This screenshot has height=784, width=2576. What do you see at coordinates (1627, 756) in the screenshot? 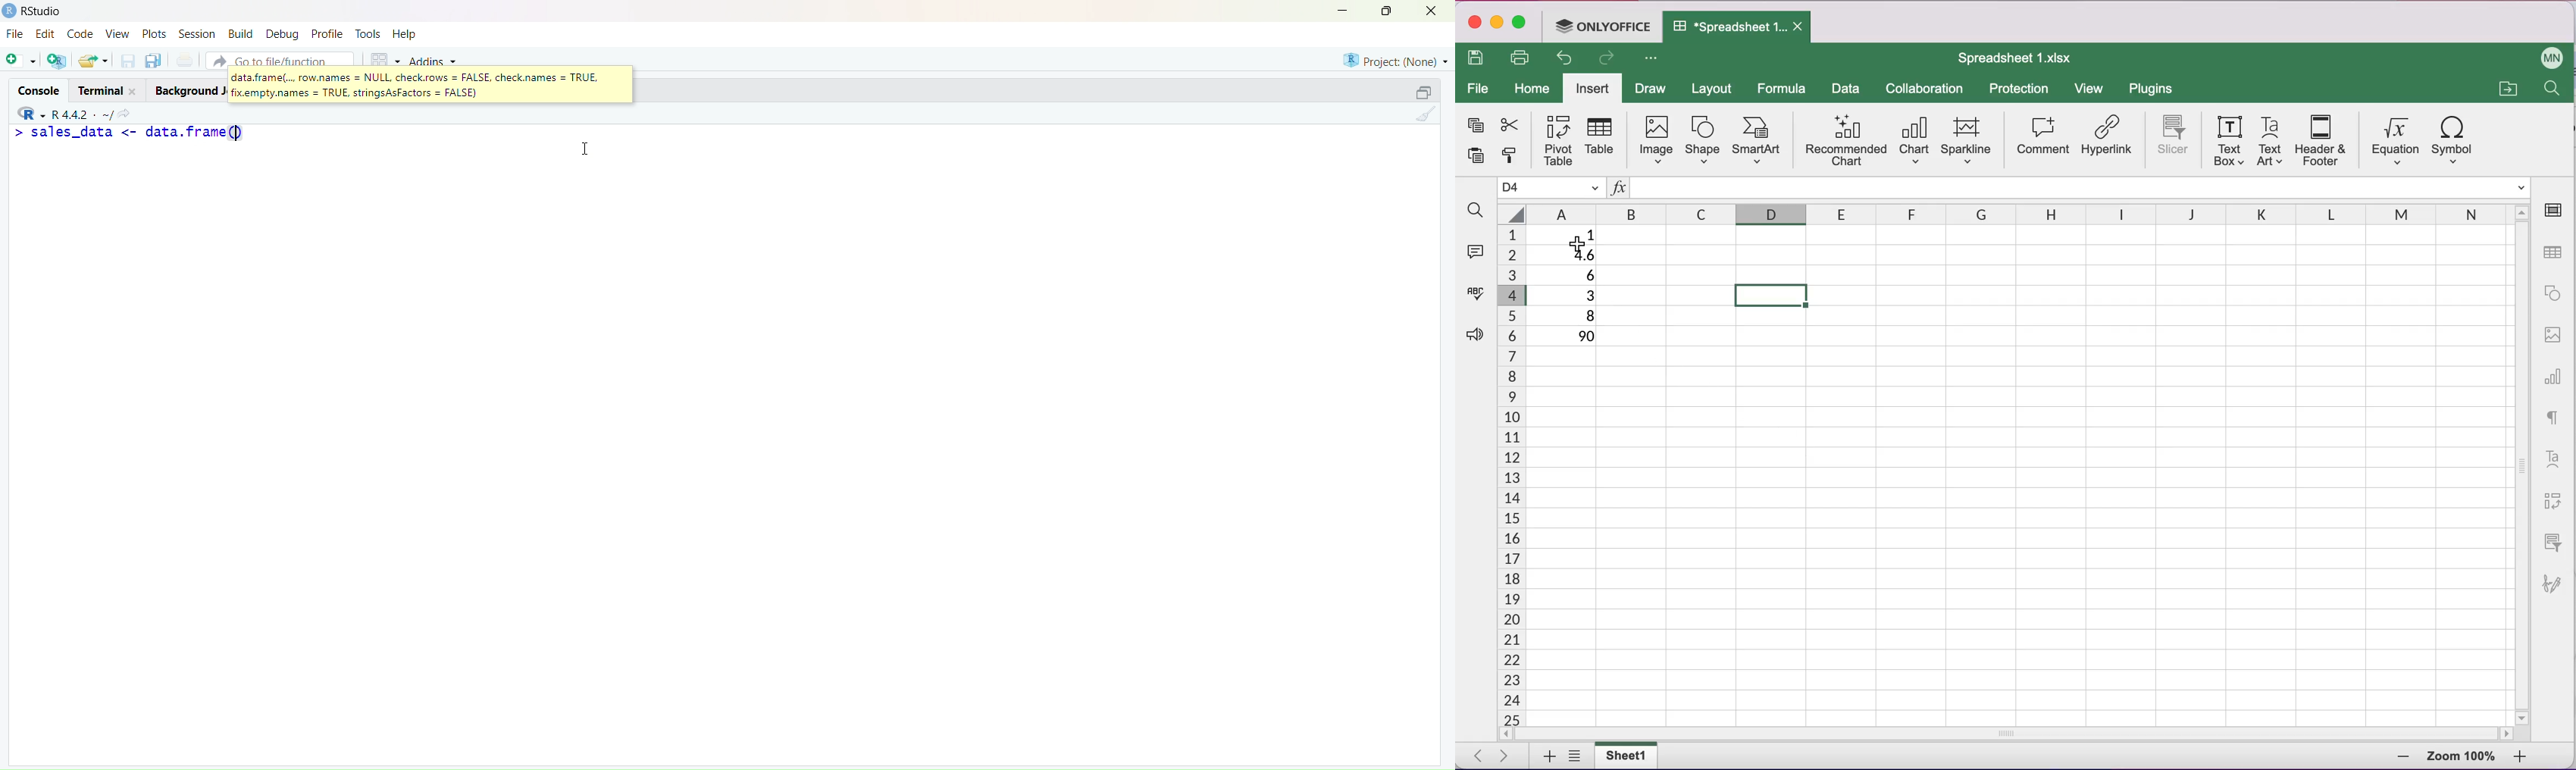
I see `sheet` at bounding box center [1627, 756].